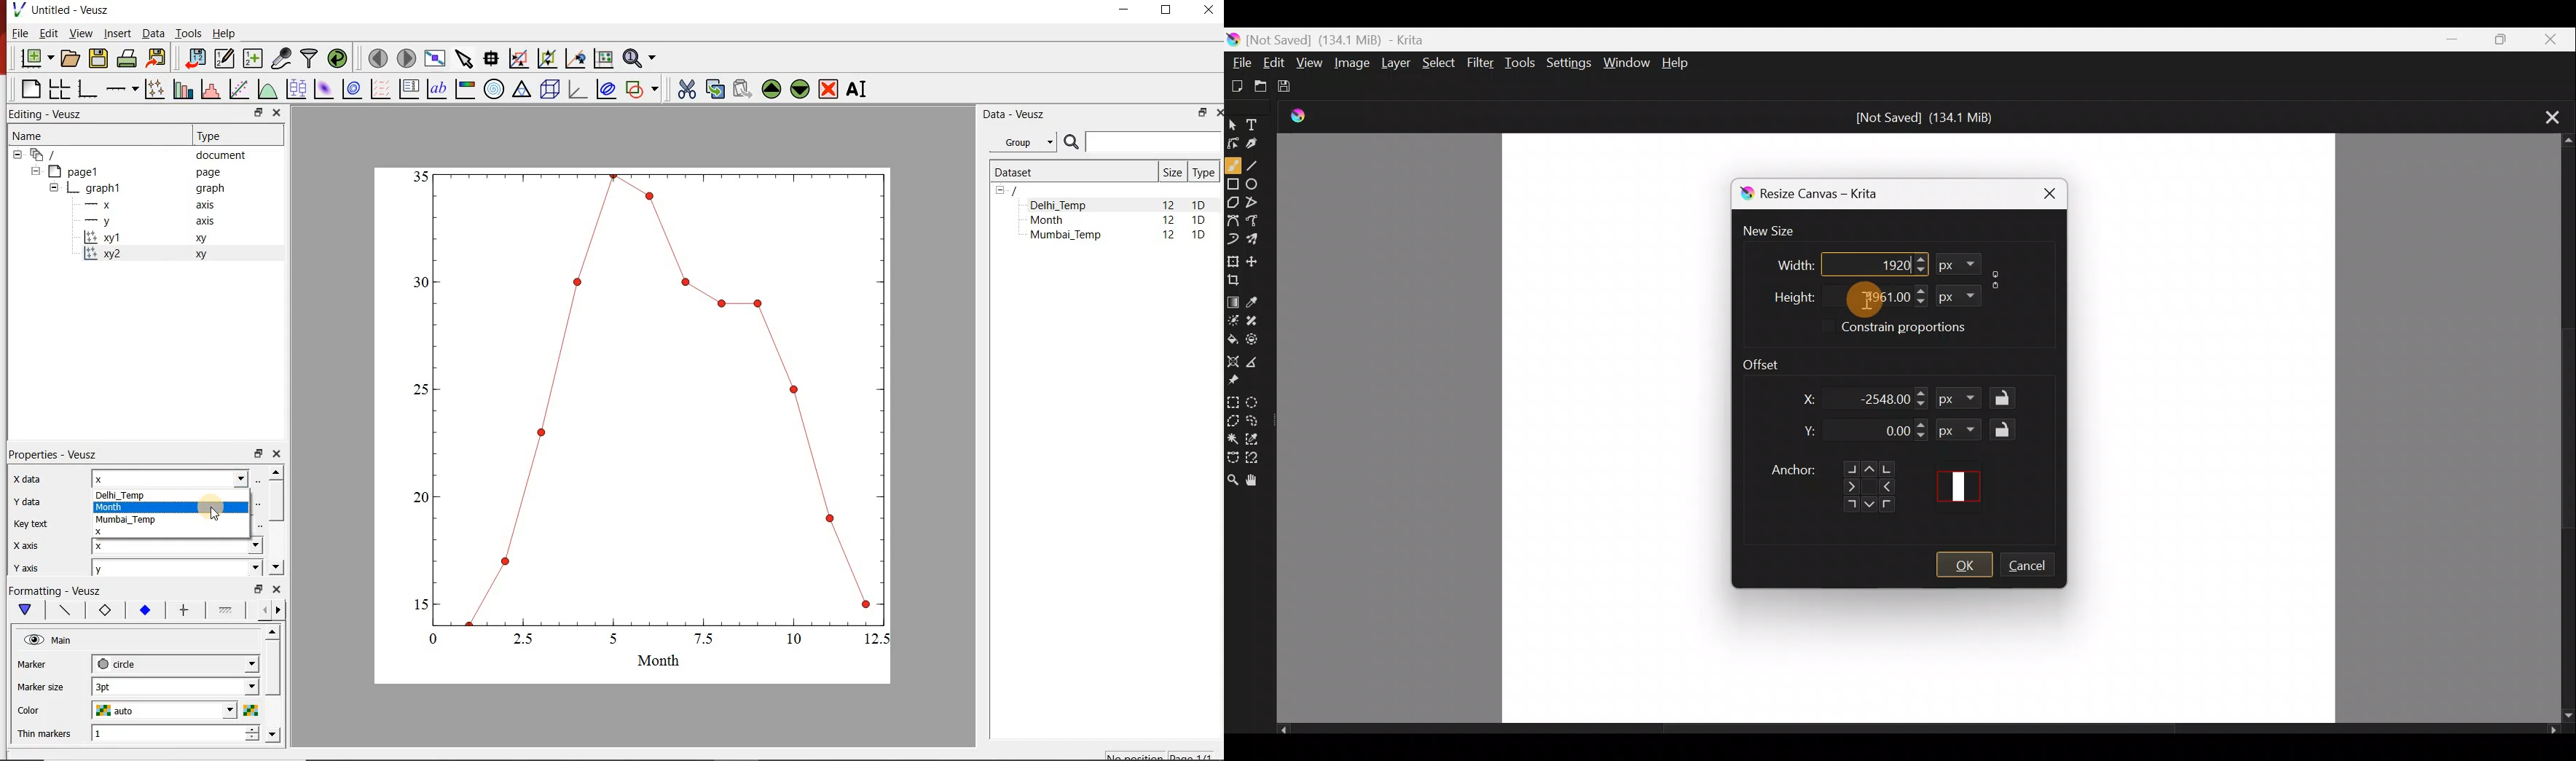 The width and height of the screenshot is (2576, 784). Describe the element at coordinates (1958, 264) in the screenshot. I see `Format` at that location.